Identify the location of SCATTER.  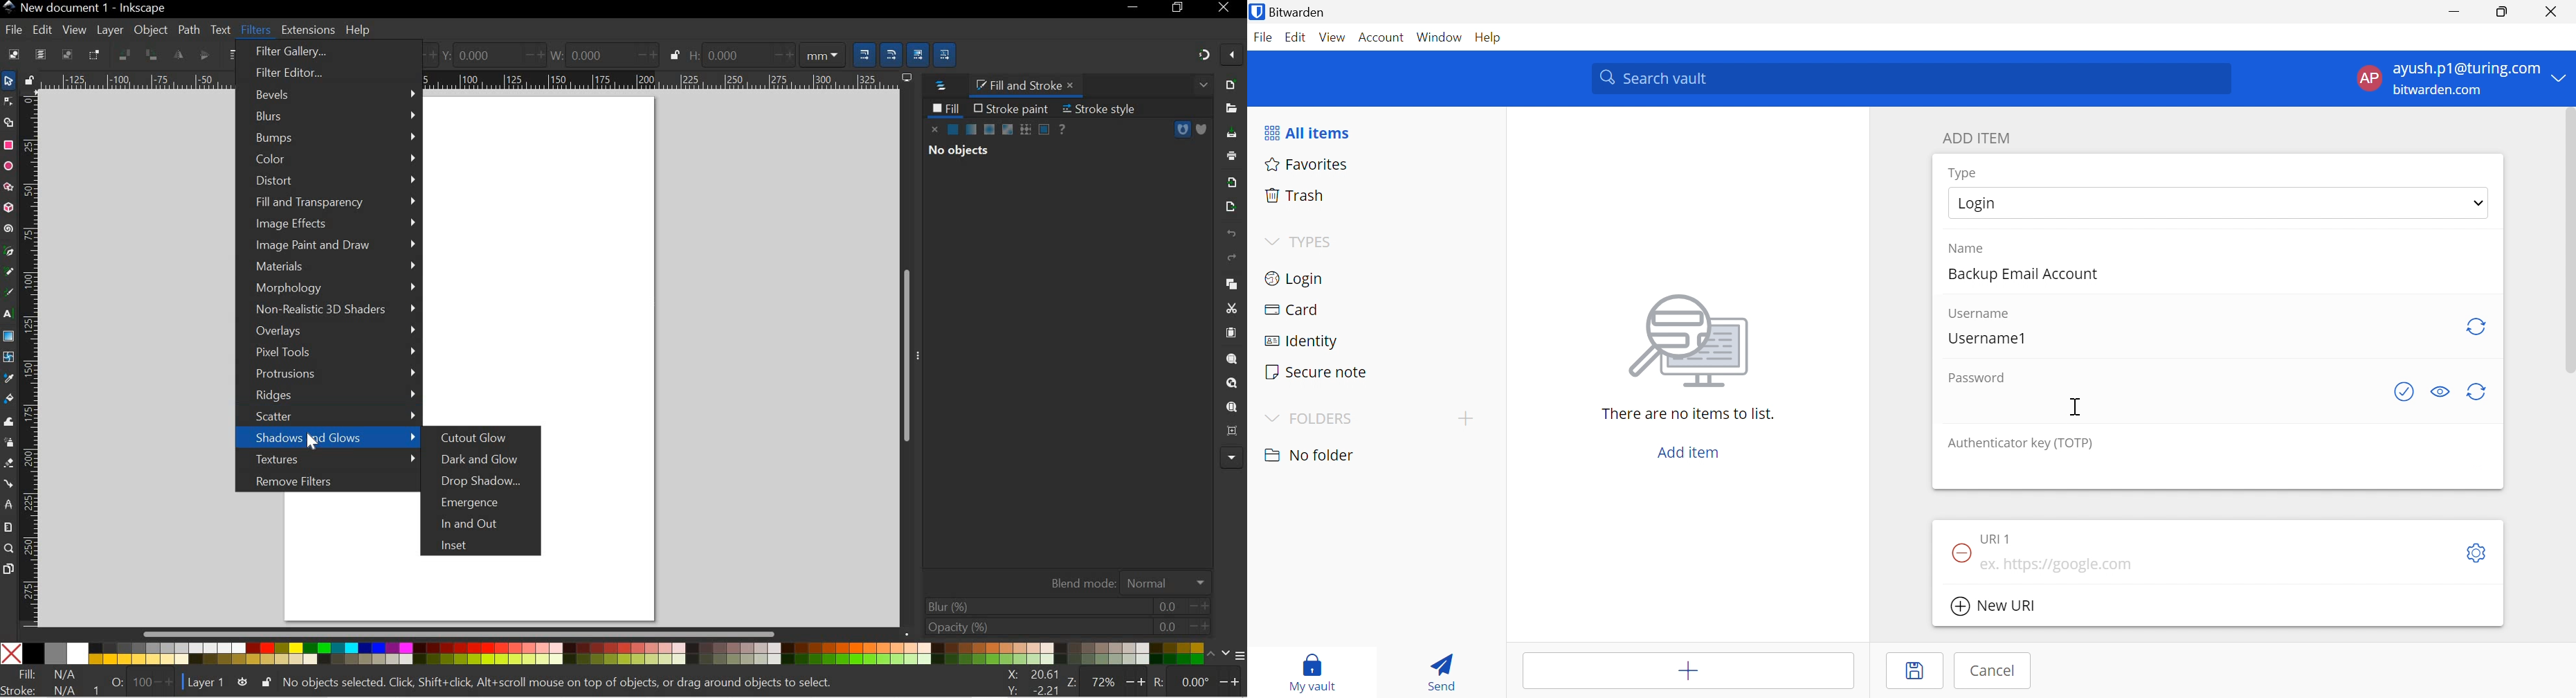
(327, 417).